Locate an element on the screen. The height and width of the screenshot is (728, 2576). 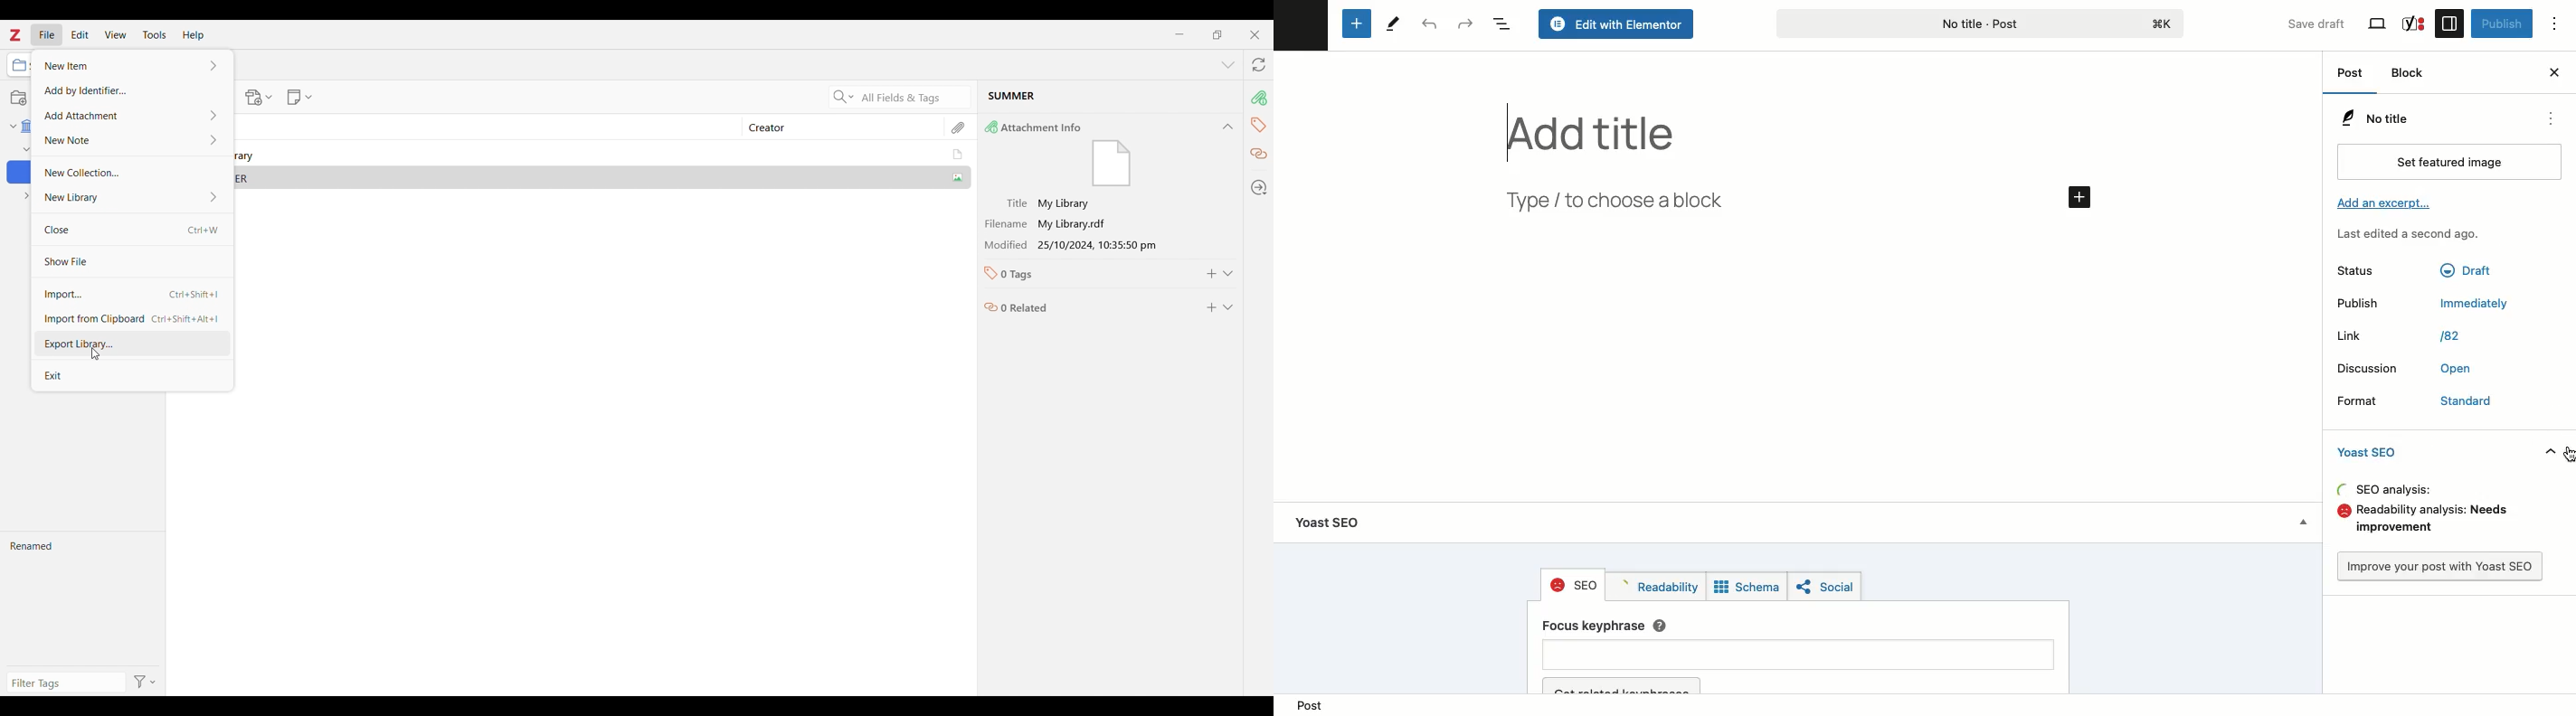
Attachment Info is located at coordinates (1094, 154).